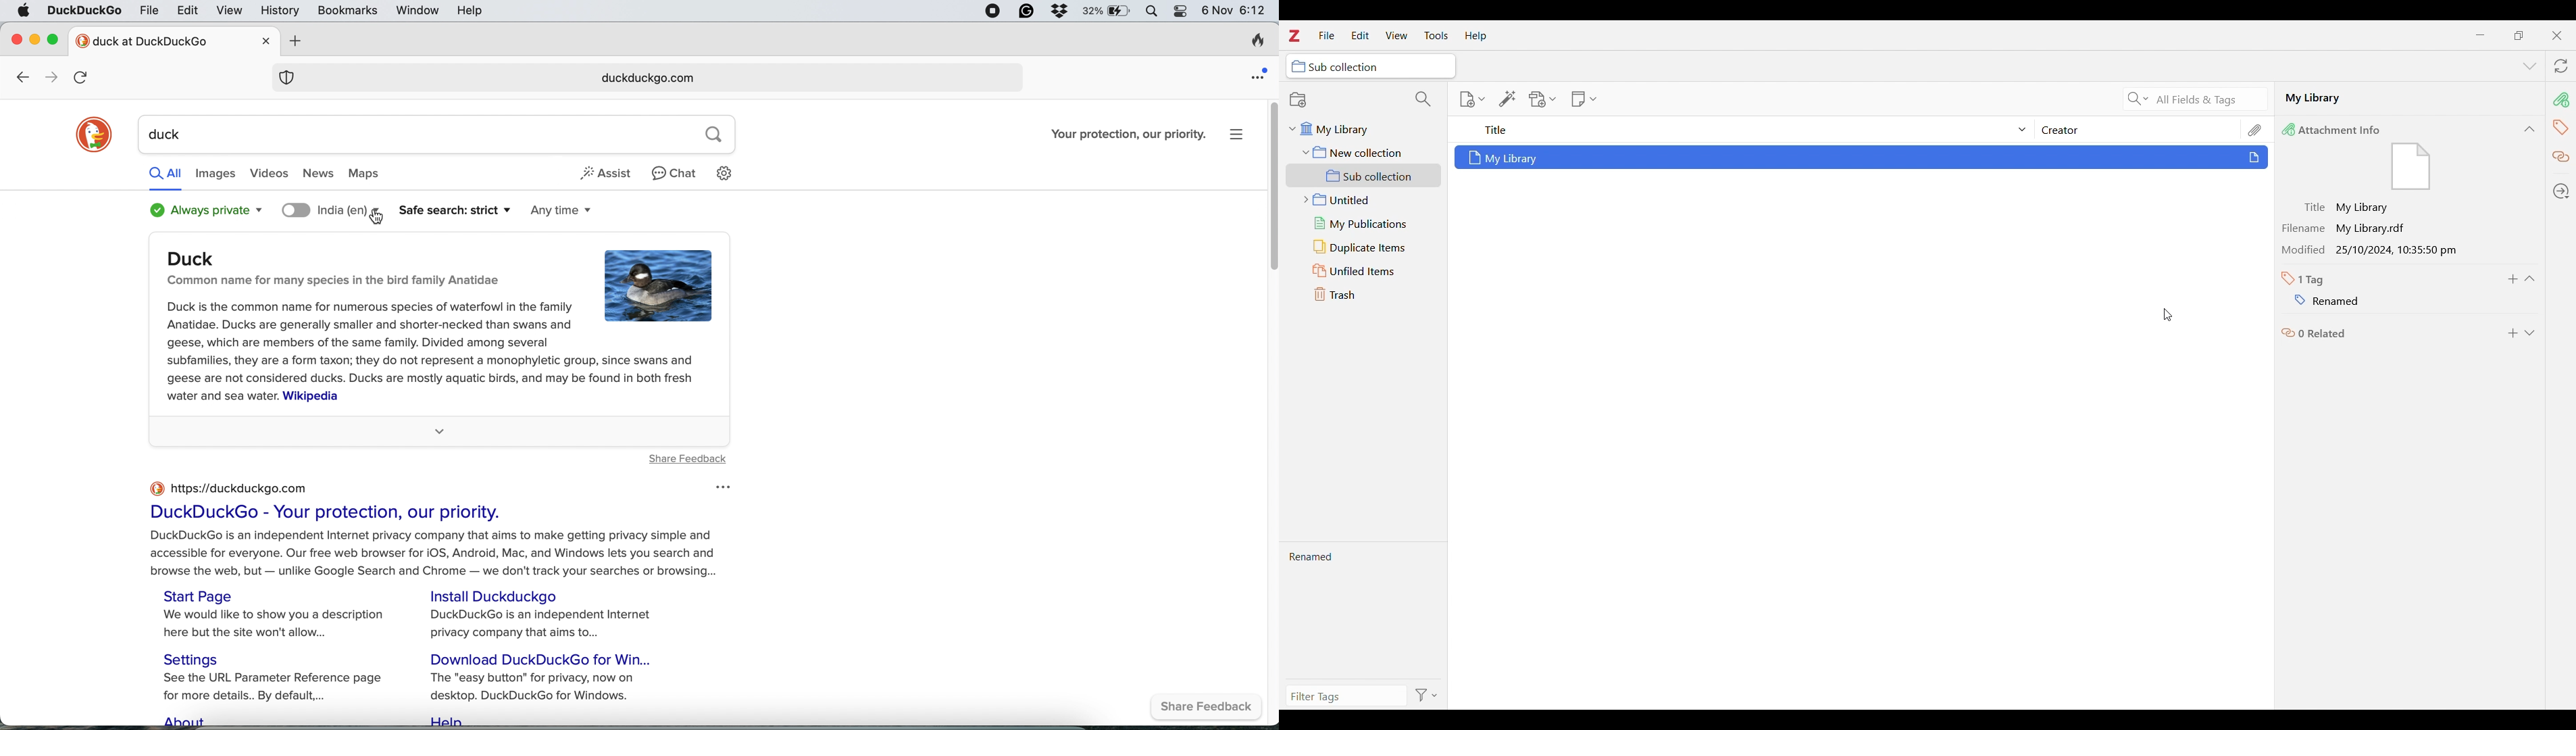 Image resolution: width=2576 pixels, height=756 pixels. Describe the element at coordinates (1344, 698) in the screenshot. I see `Type in filter tags` at that location.